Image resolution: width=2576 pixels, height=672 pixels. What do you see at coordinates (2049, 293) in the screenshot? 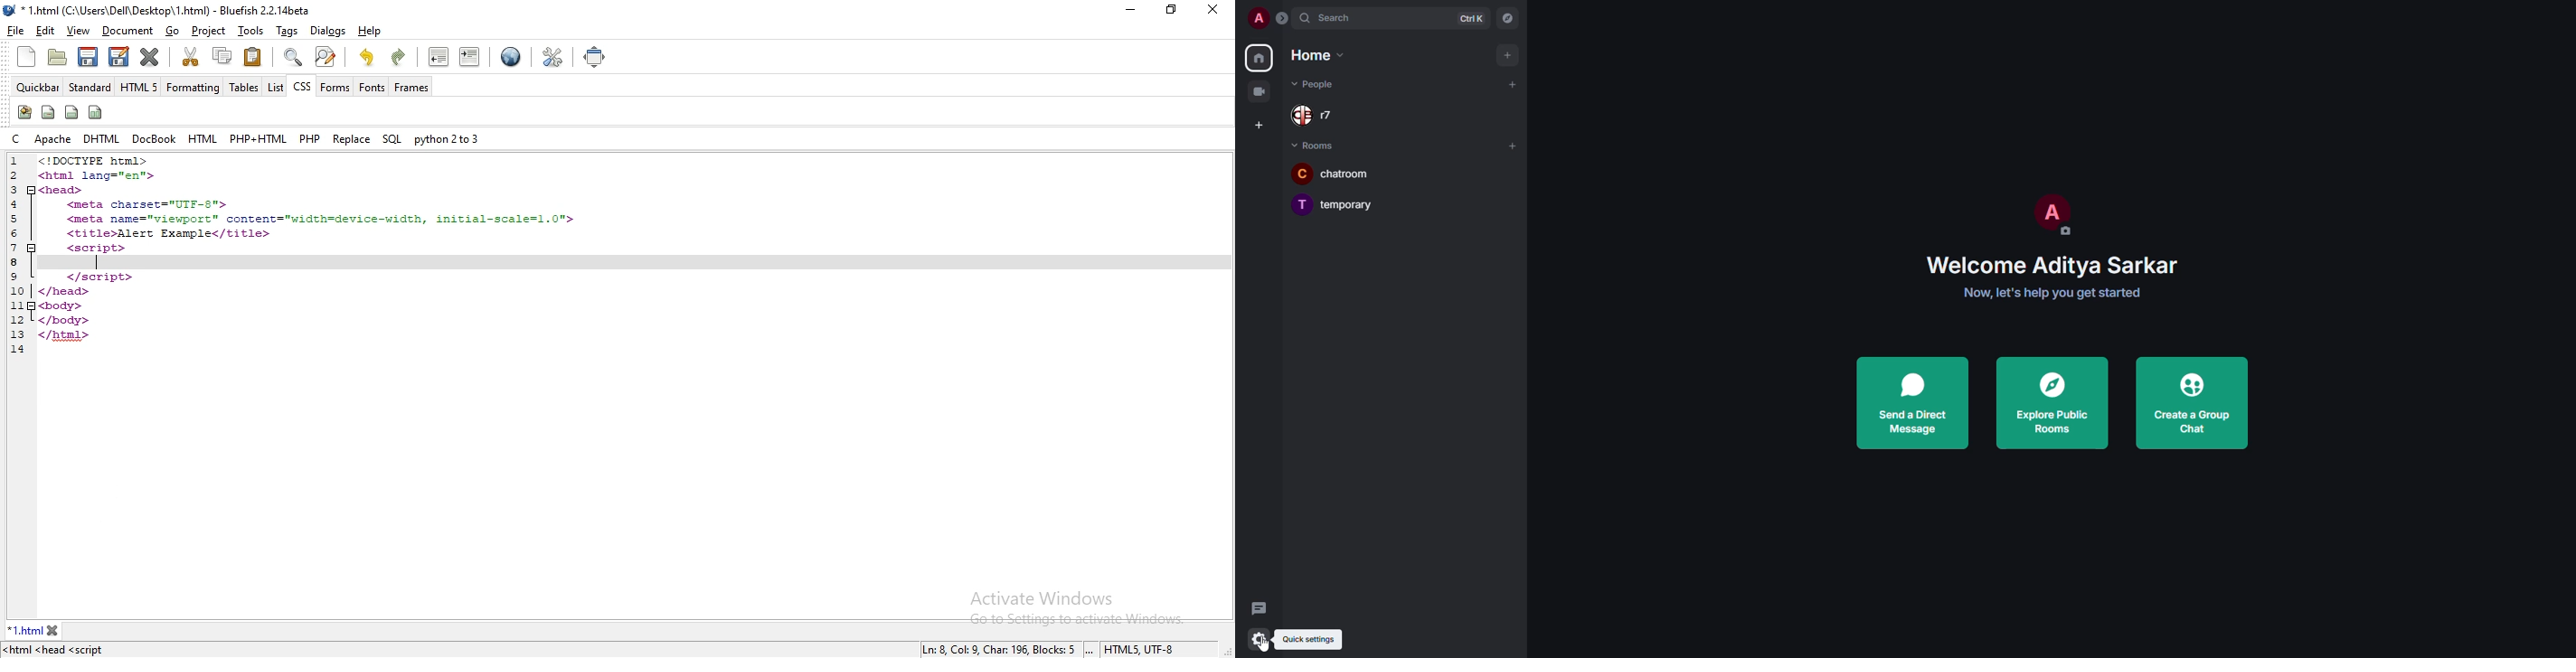
I see `get started` at bounding box center [2049, 293].